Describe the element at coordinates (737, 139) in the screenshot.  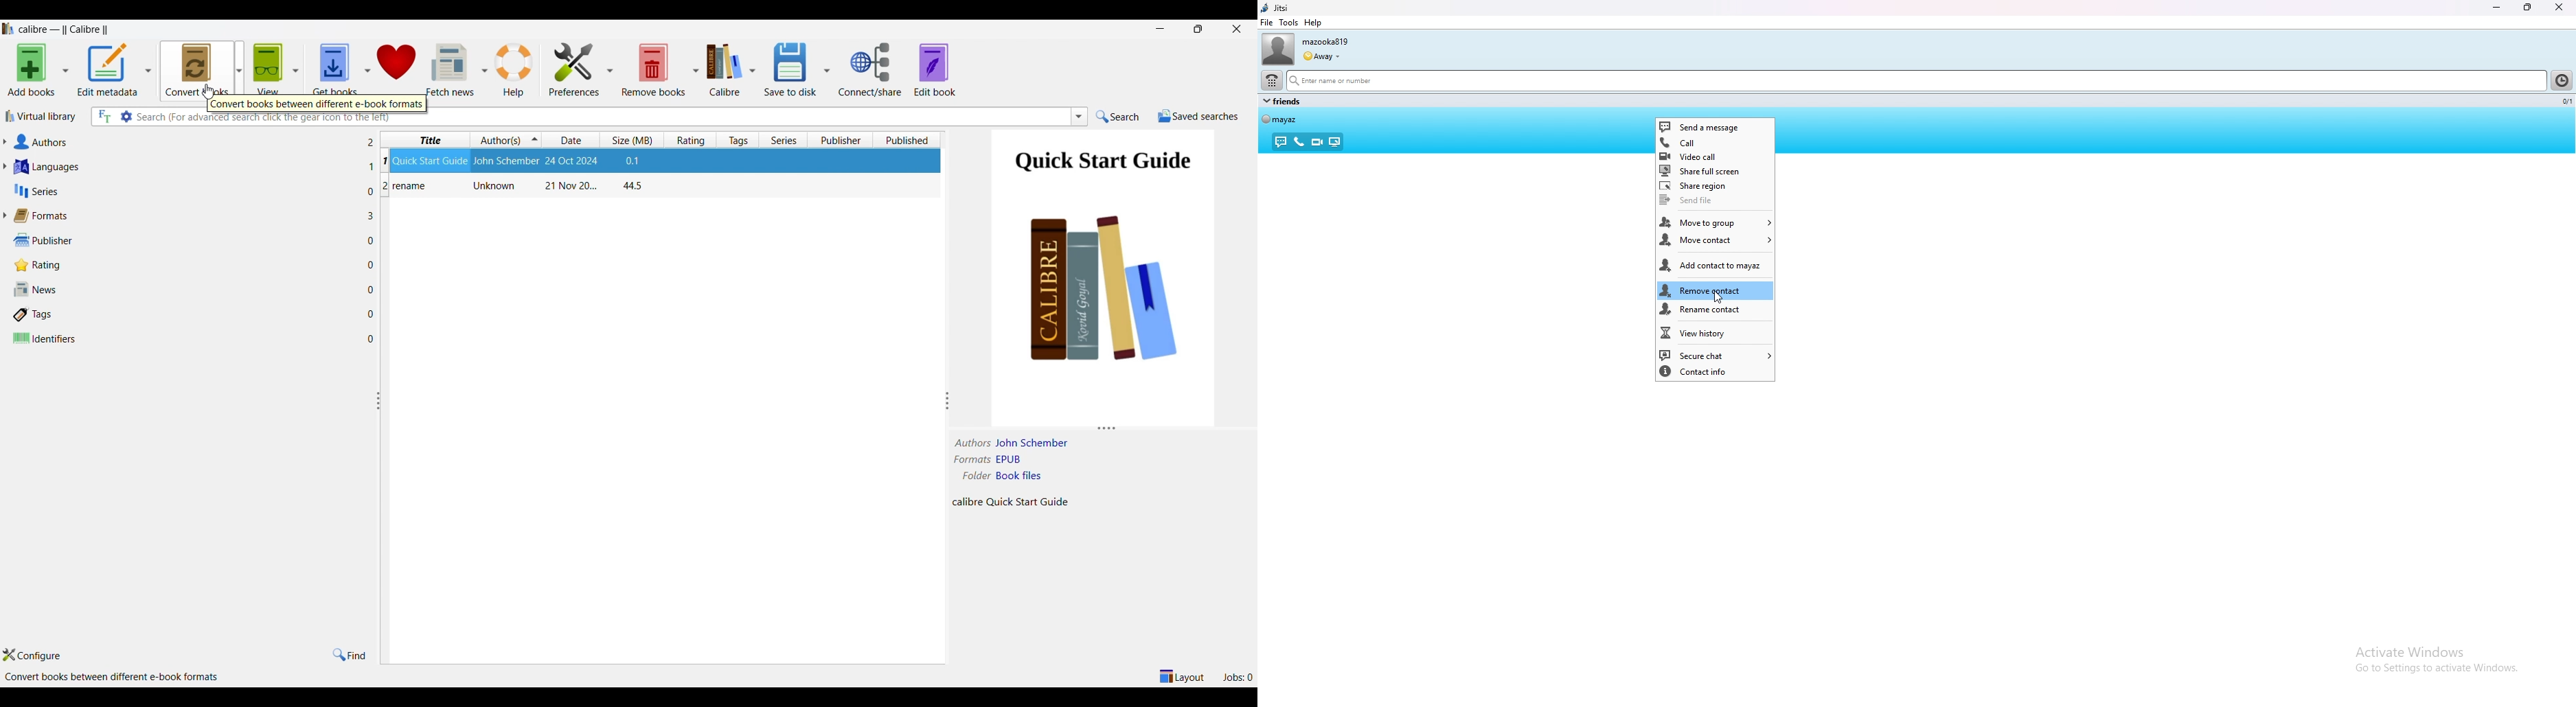
I see `Tags column` at that location.